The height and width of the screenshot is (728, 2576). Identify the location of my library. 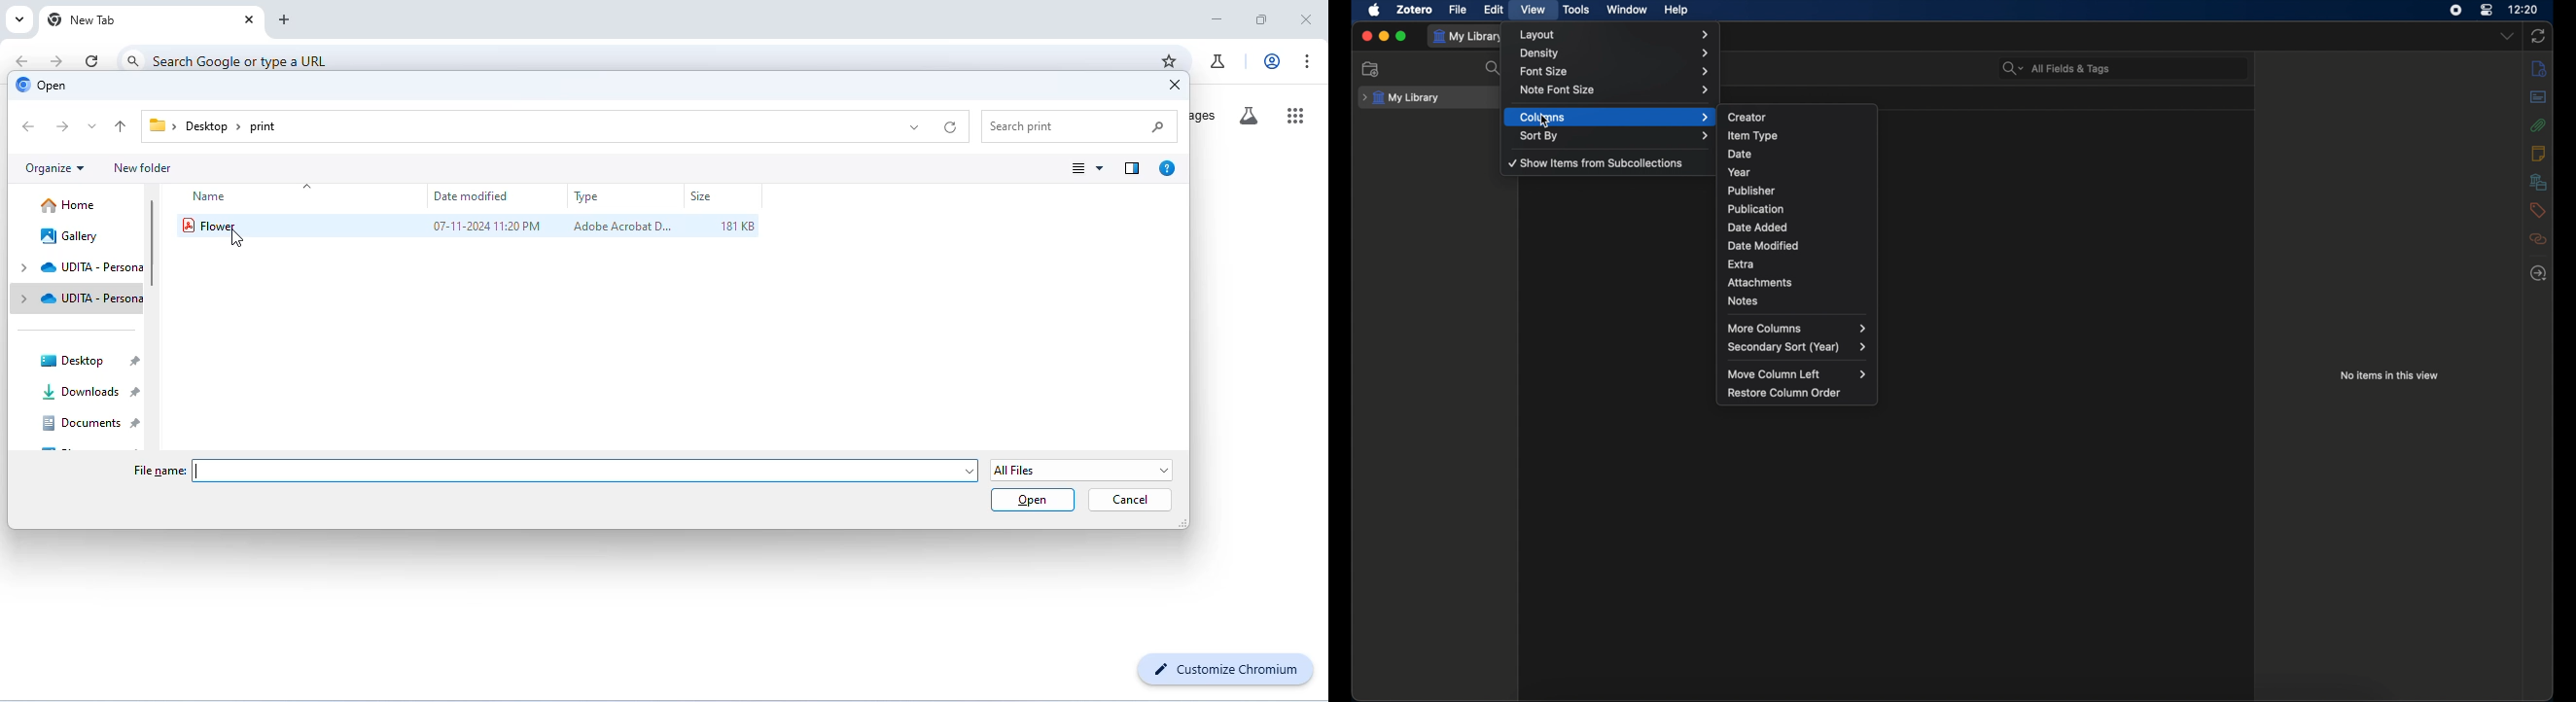
(1469, 37).